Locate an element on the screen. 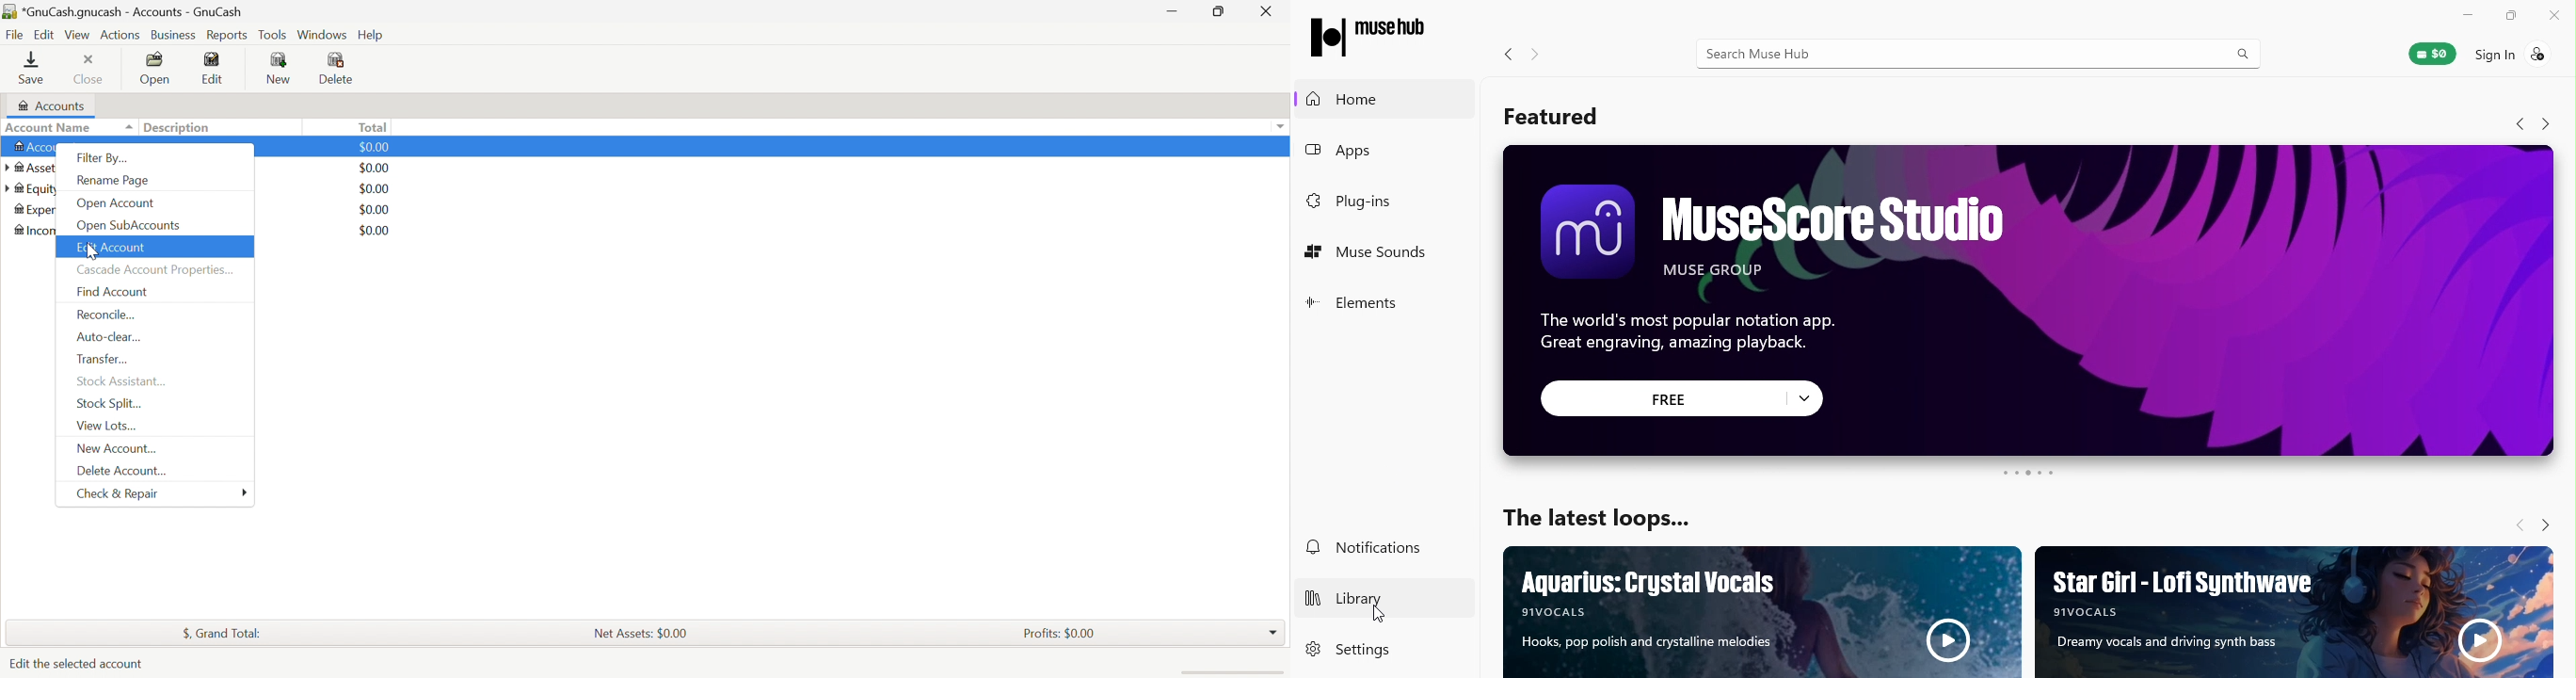  Sign in is located at coordinates (2508, 56).